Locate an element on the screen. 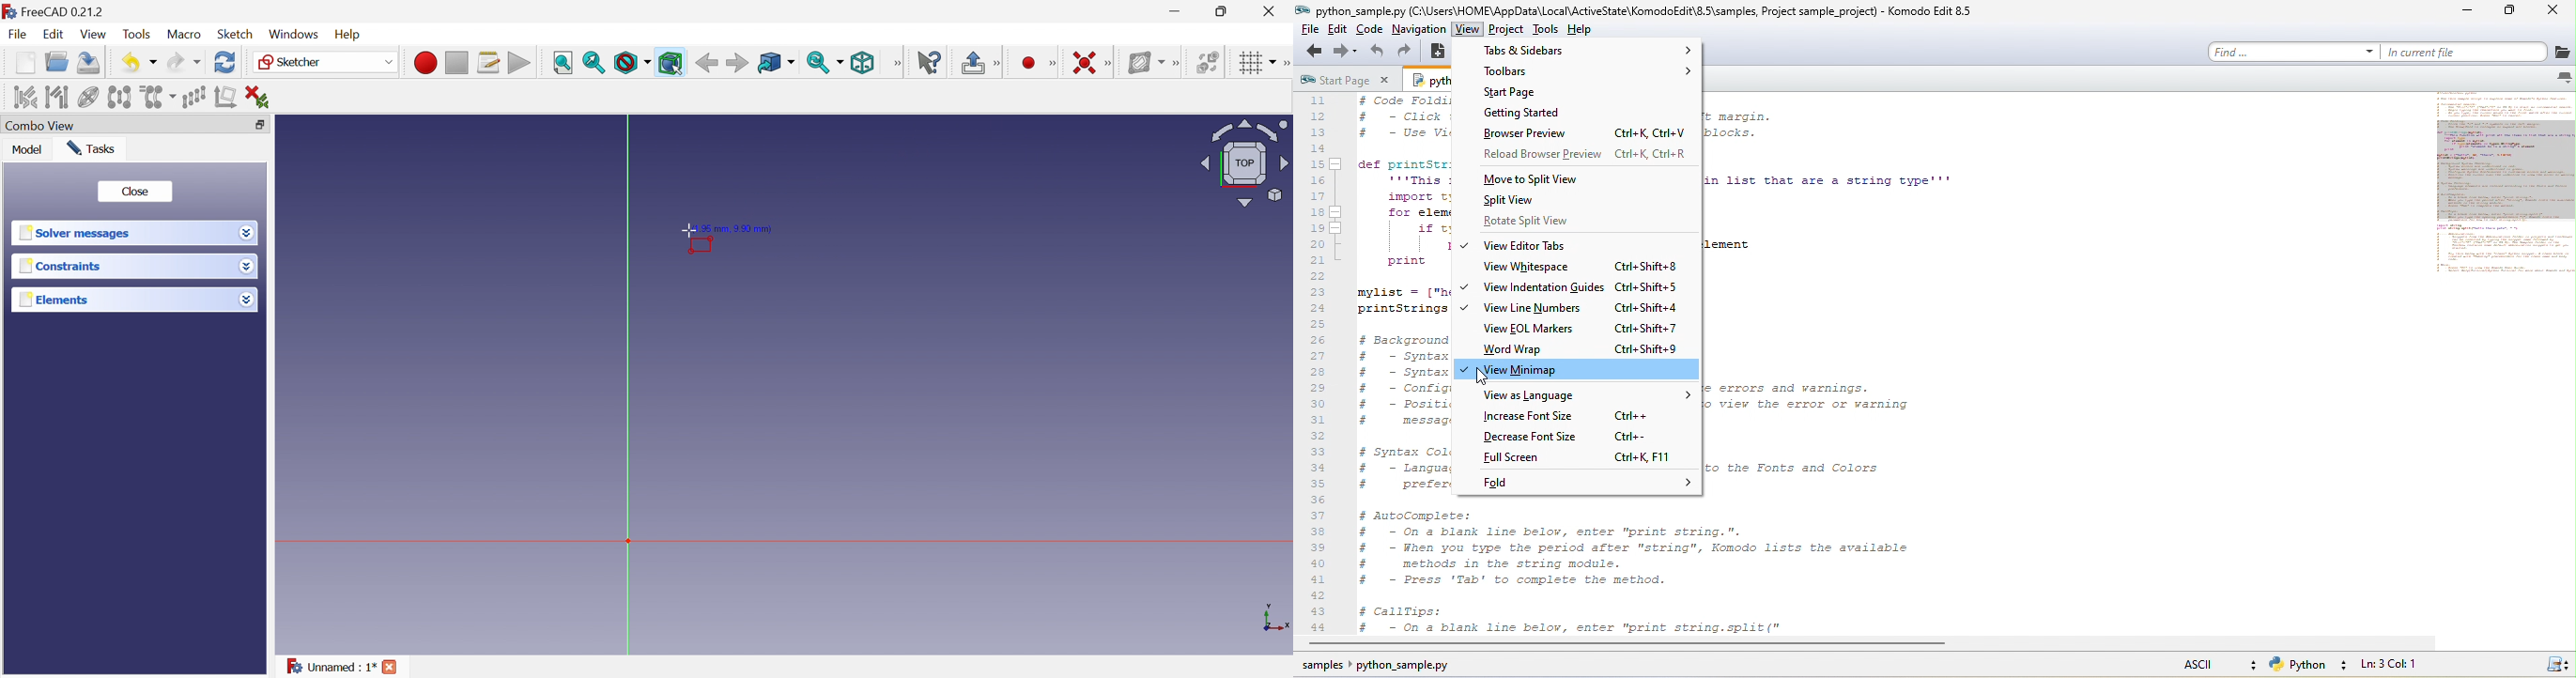 The width and height of the screenshot is (2576, 700). Constraints is located at coordinates (60, 266).